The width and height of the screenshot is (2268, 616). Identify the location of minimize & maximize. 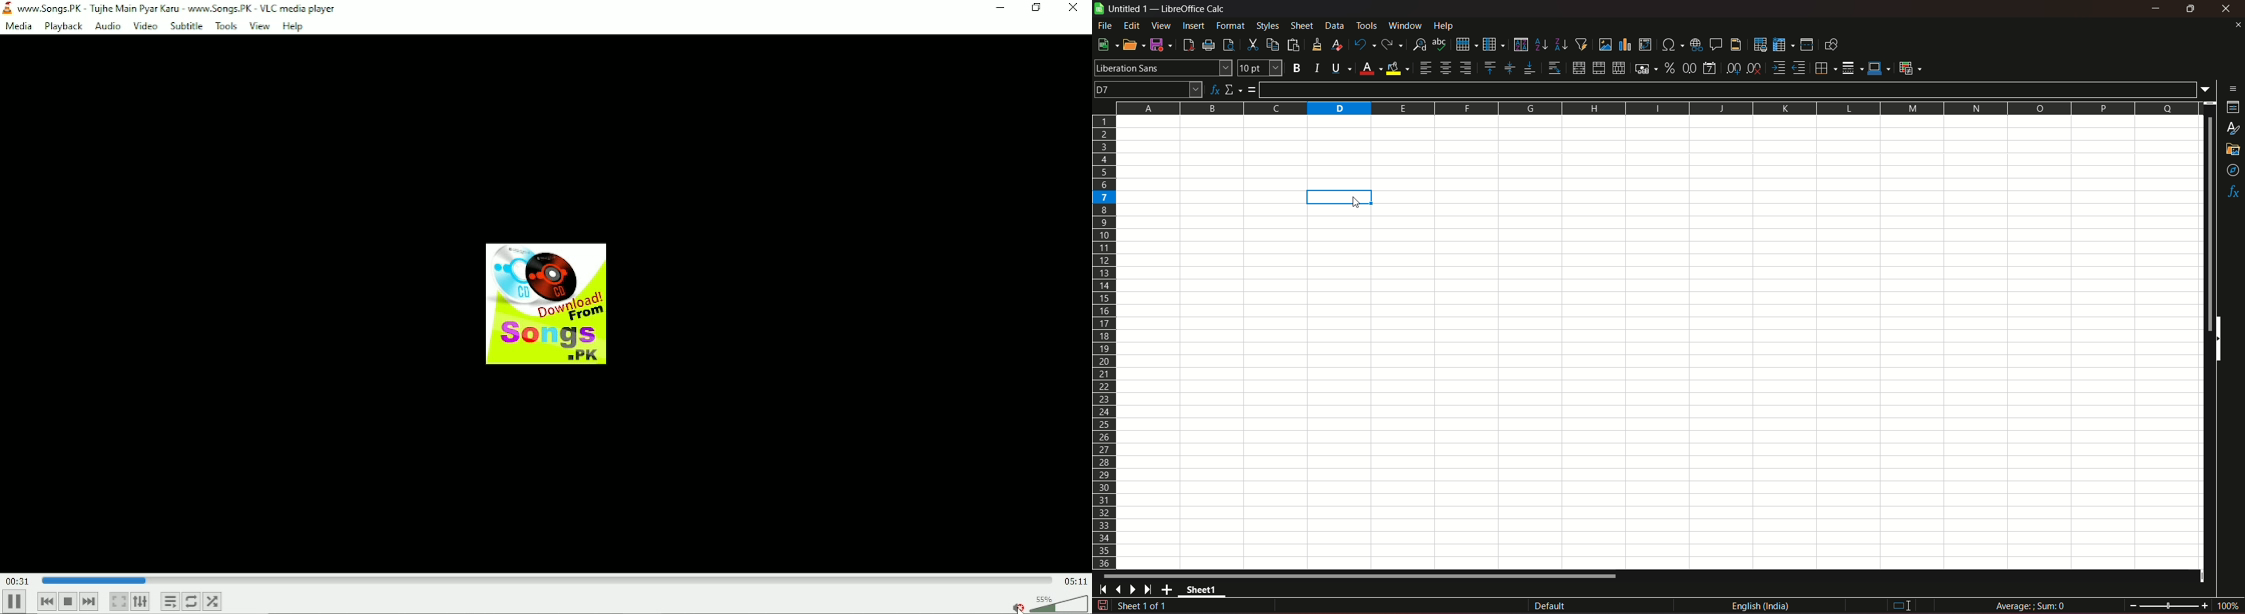
(2190, 9).